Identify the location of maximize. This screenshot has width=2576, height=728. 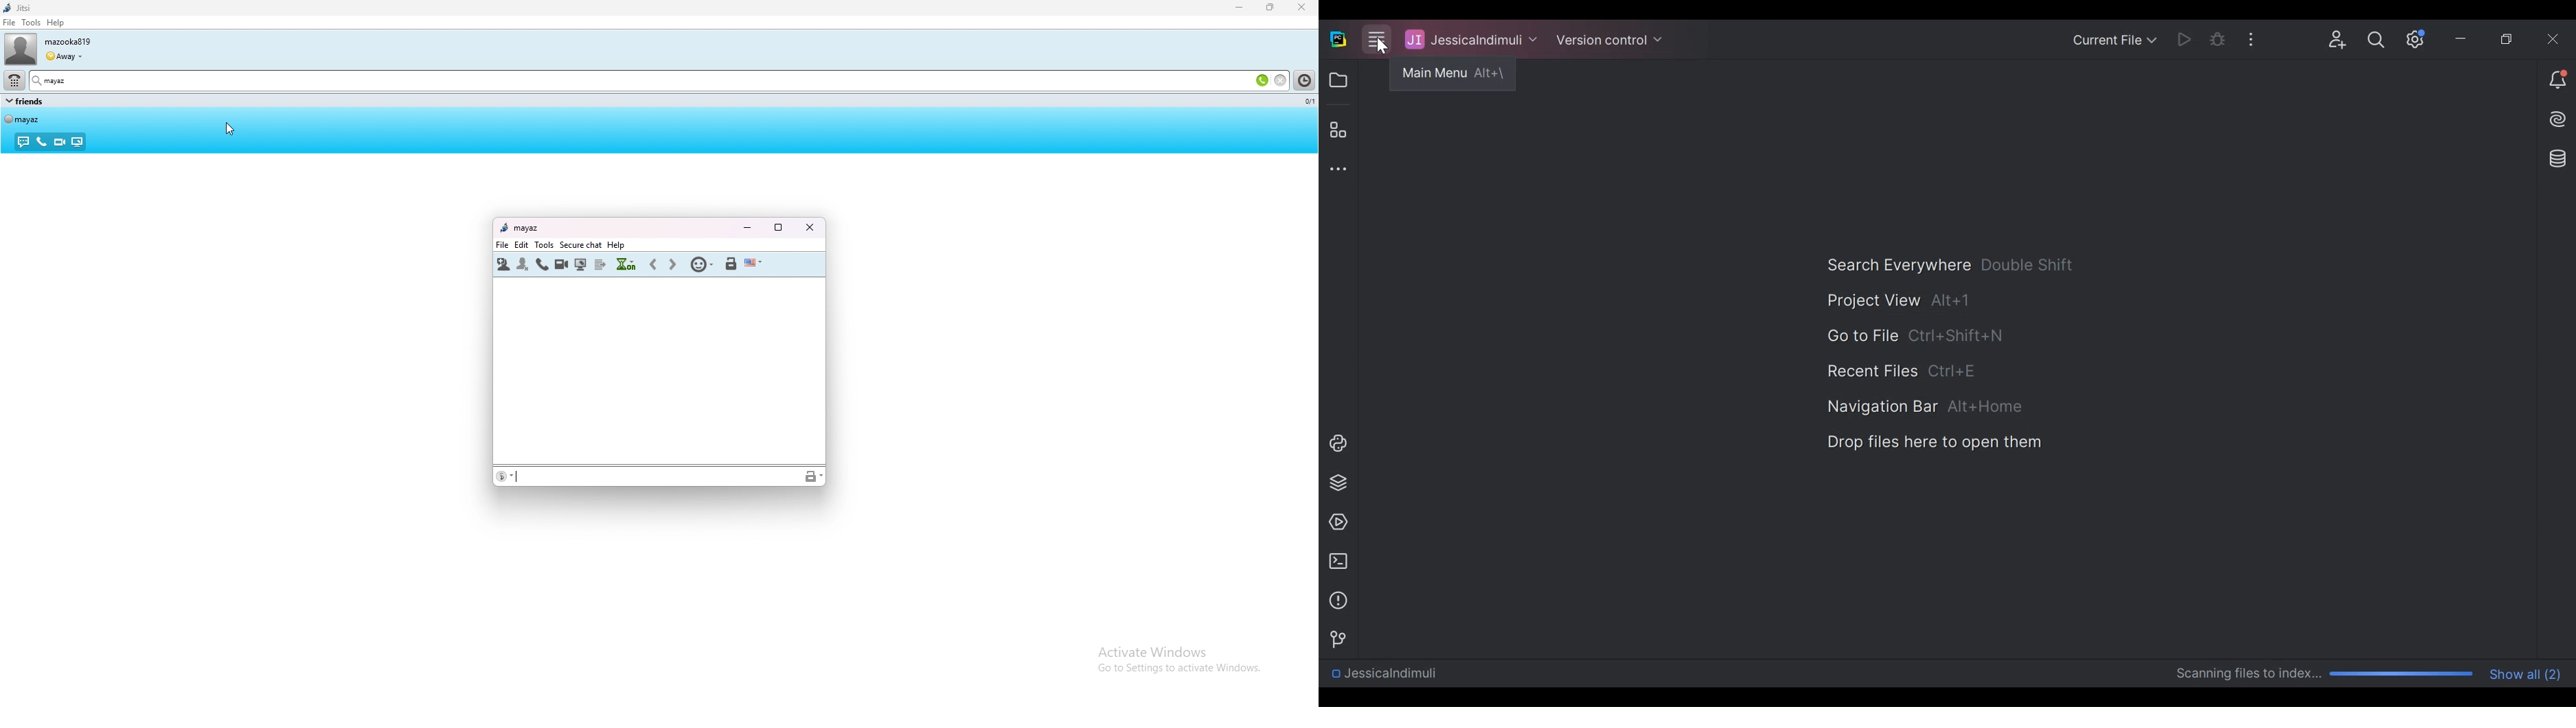
(778, 228).